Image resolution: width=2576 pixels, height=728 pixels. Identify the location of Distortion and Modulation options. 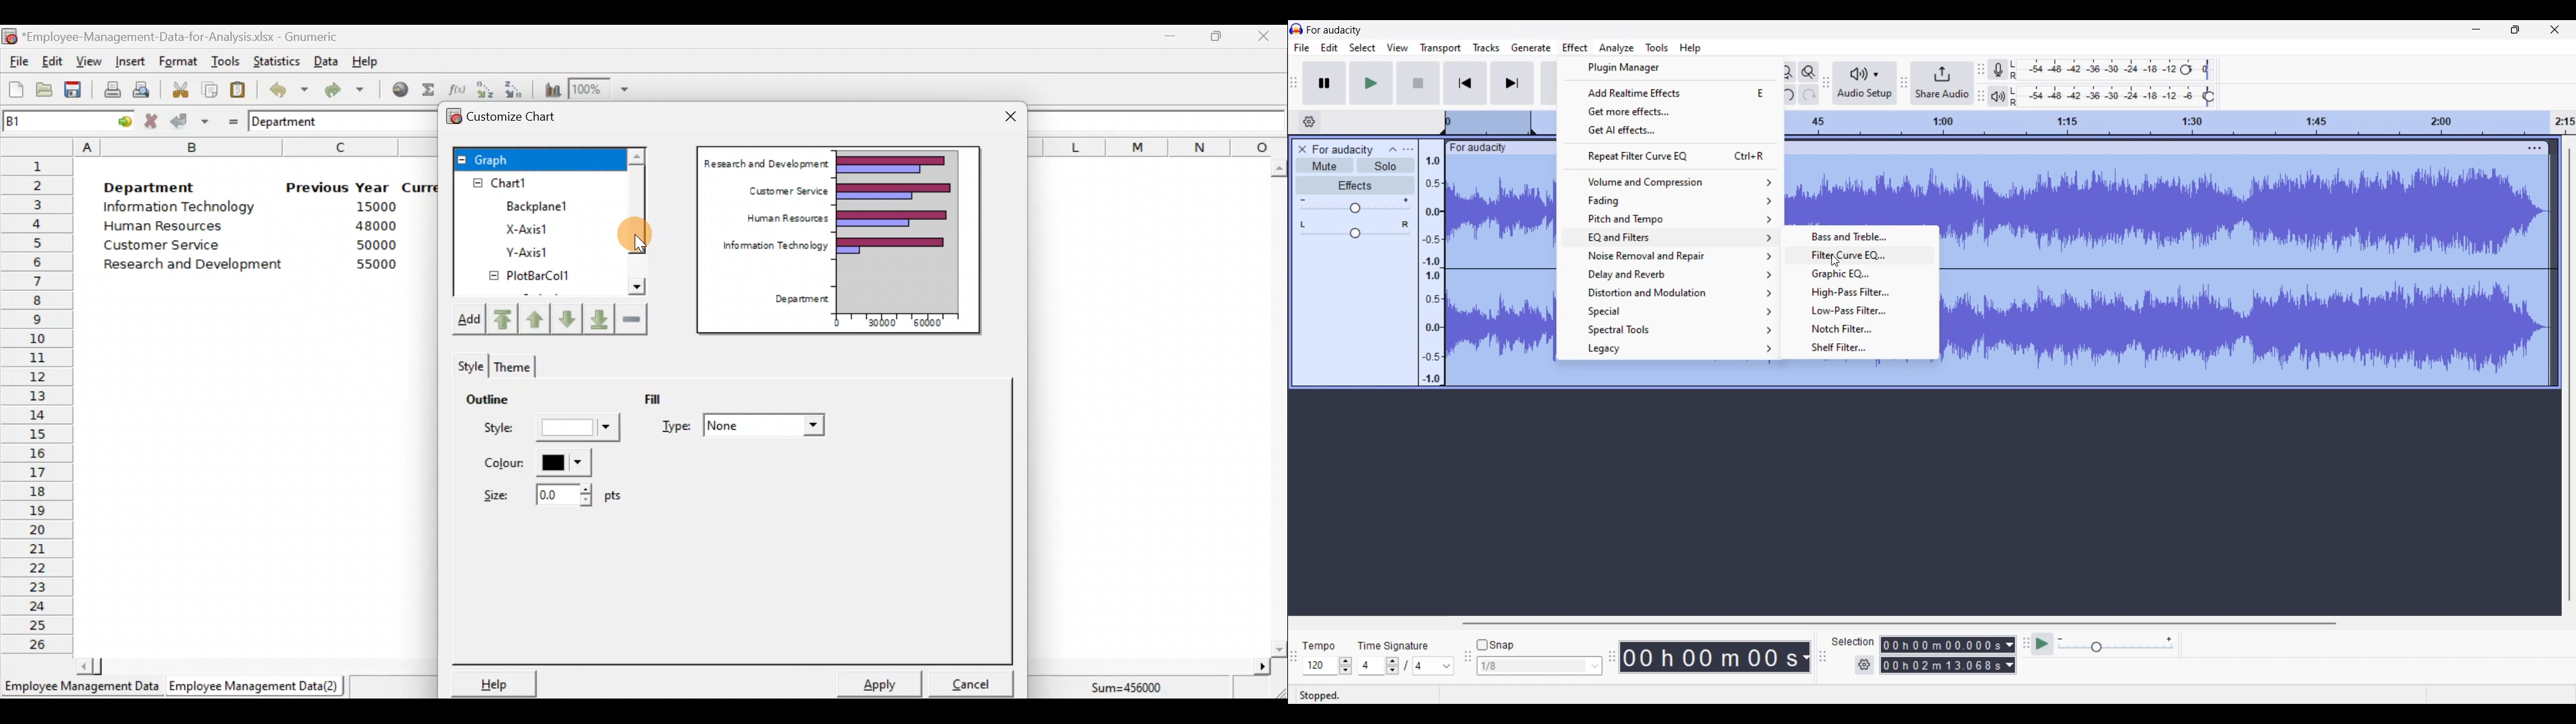
(1672, 293).